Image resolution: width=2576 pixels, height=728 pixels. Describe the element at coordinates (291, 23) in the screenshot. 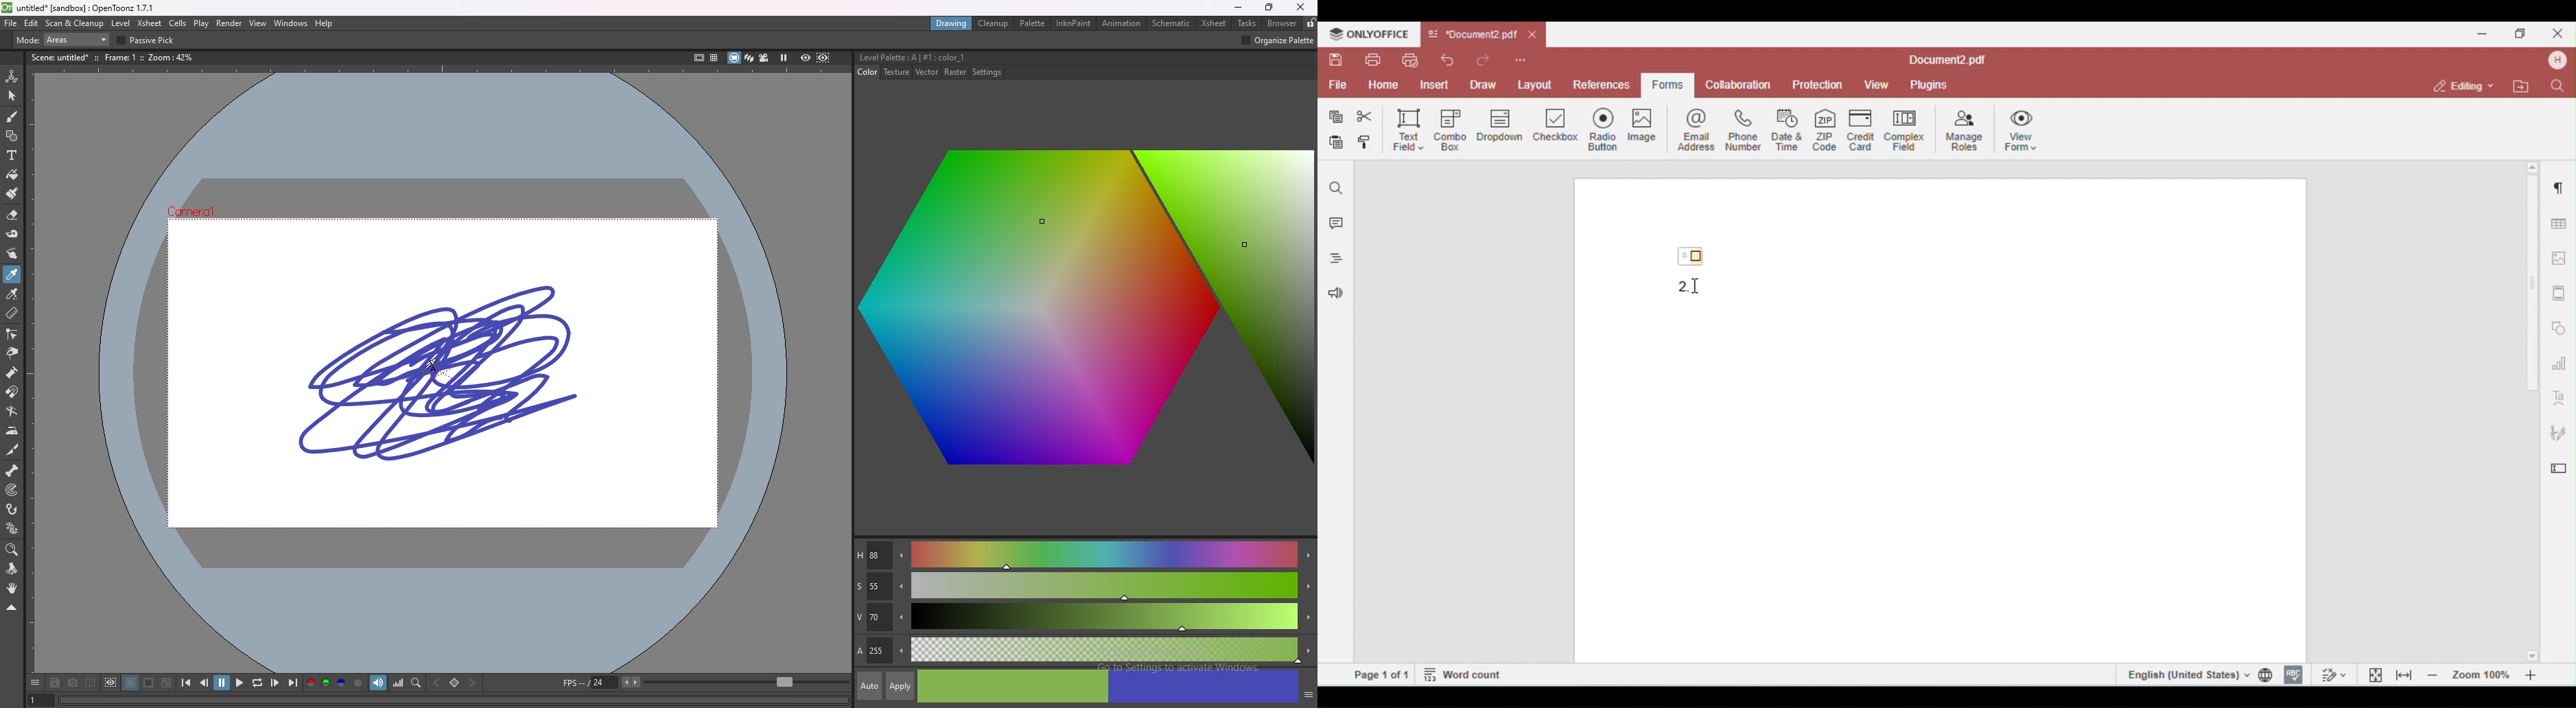

I see `windows` at that location.